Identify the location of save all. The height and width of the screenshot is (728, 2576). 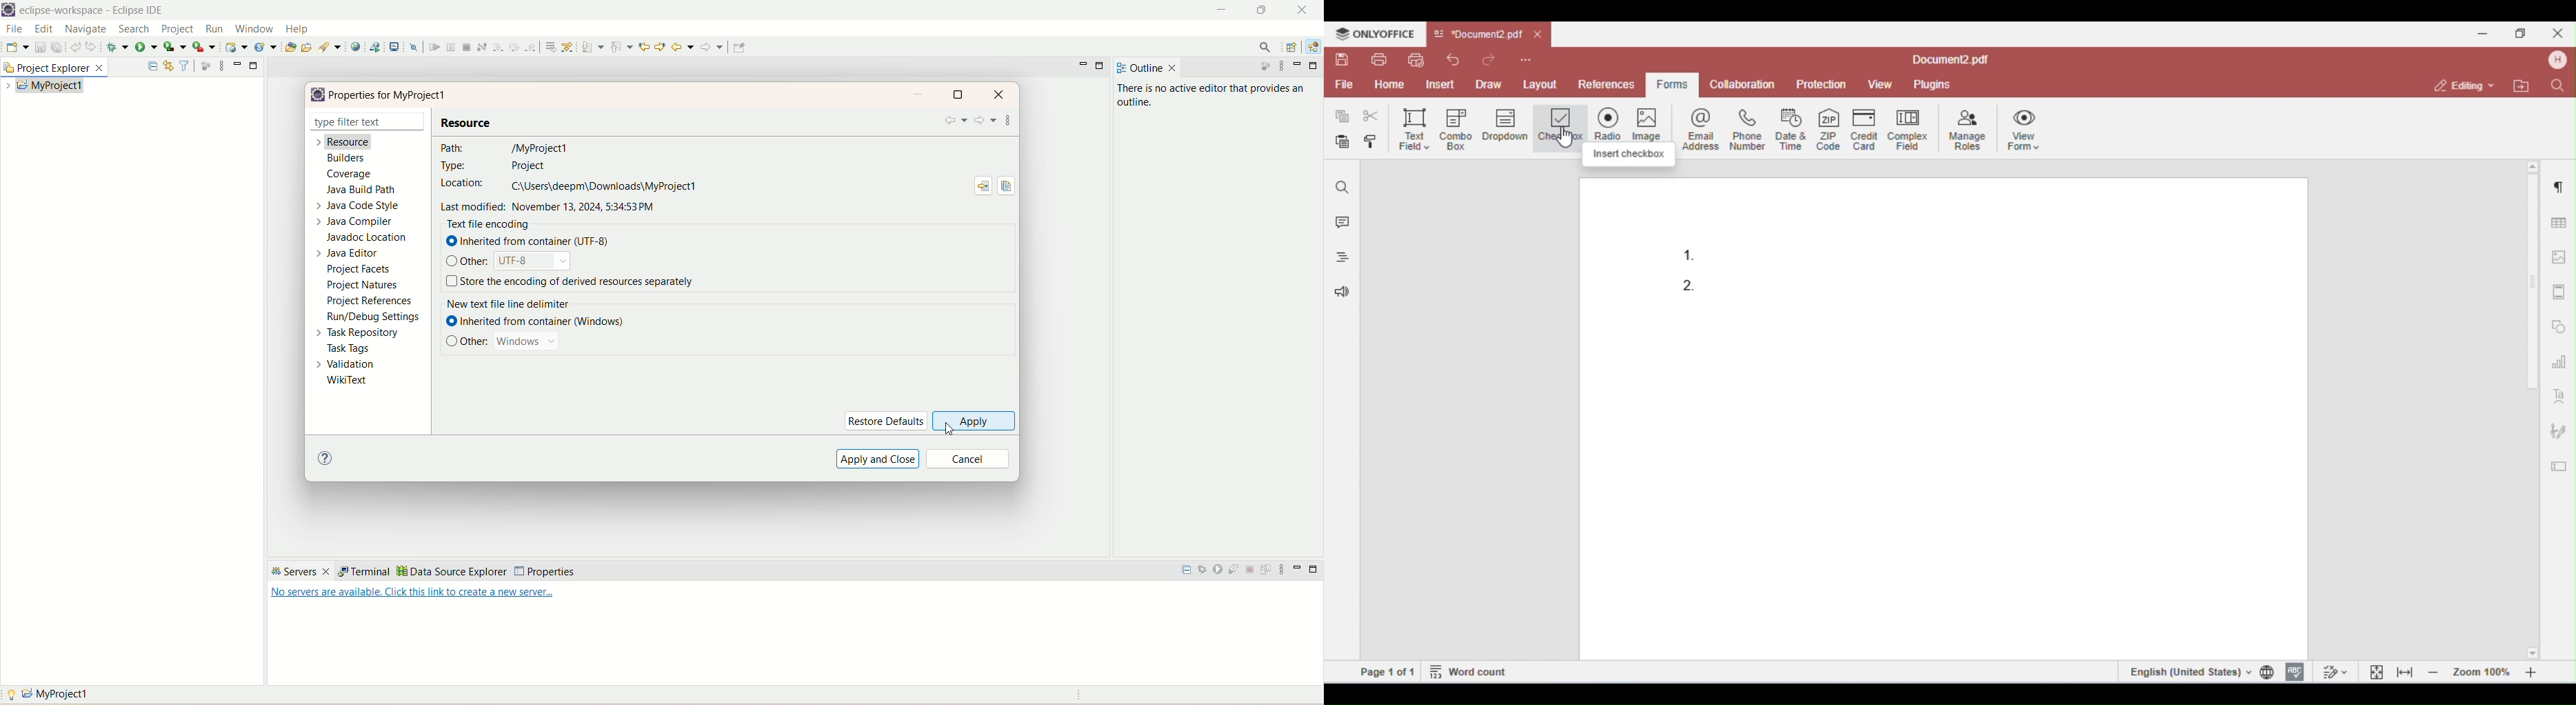
(57, 48).